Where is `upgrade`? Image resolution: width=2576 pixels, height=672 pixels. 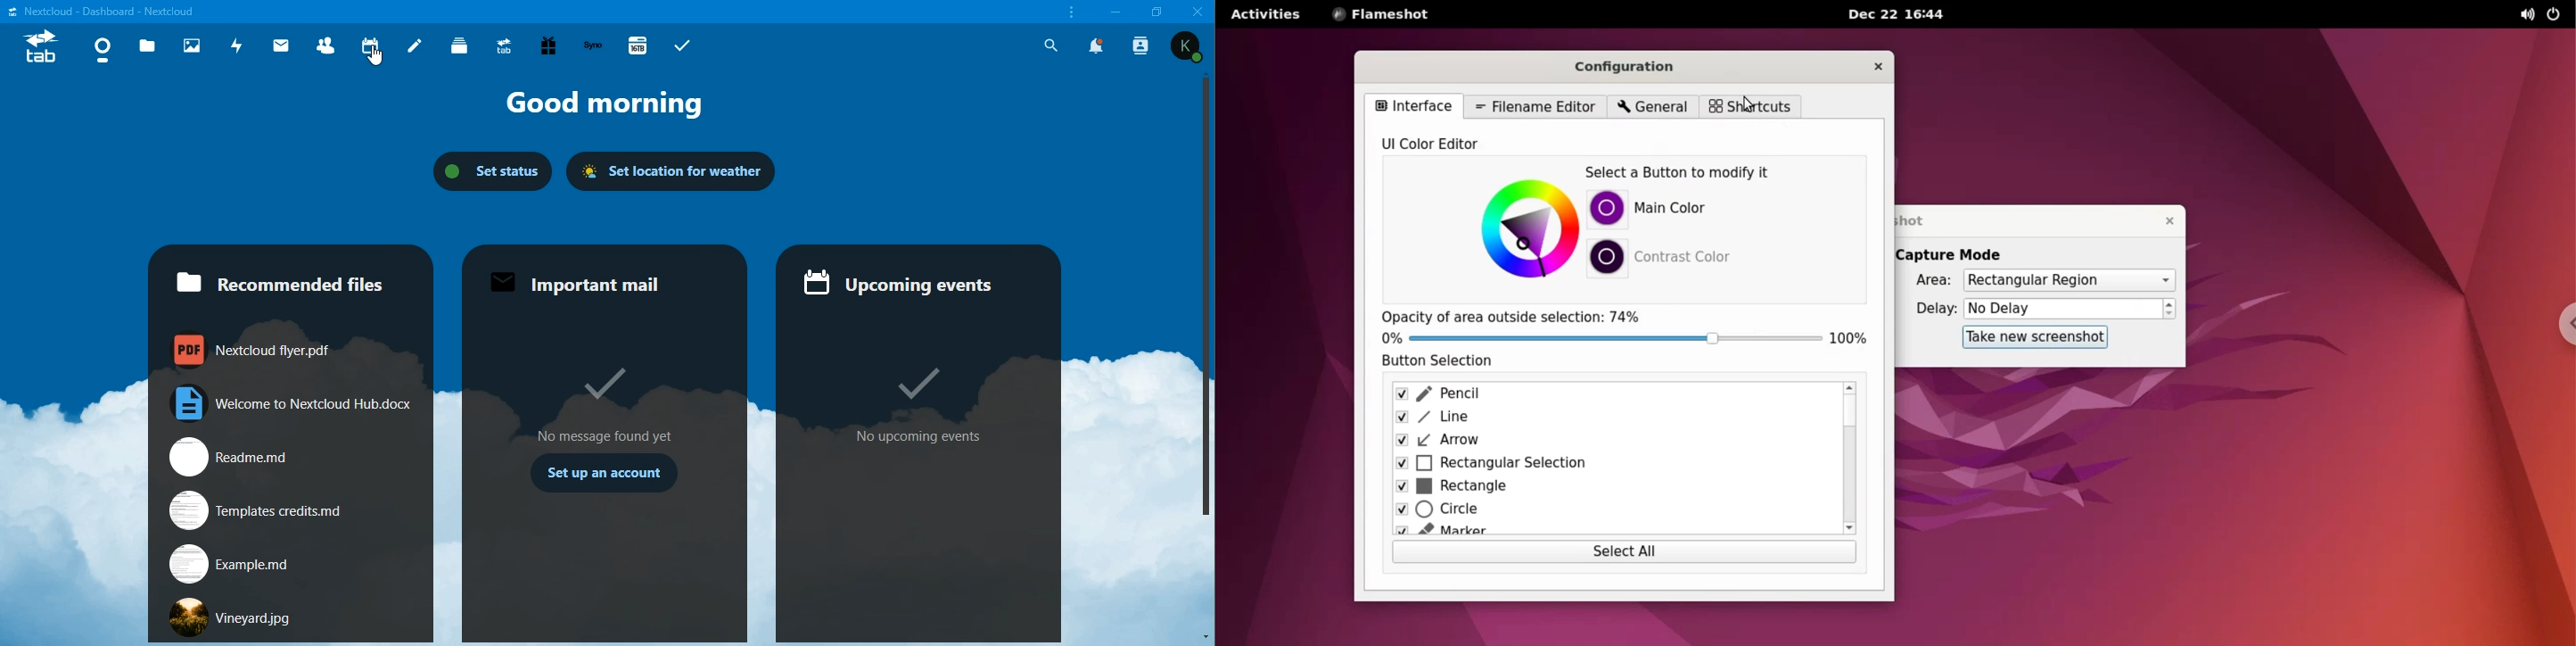 upgrade is located at coordinates (504, 46).